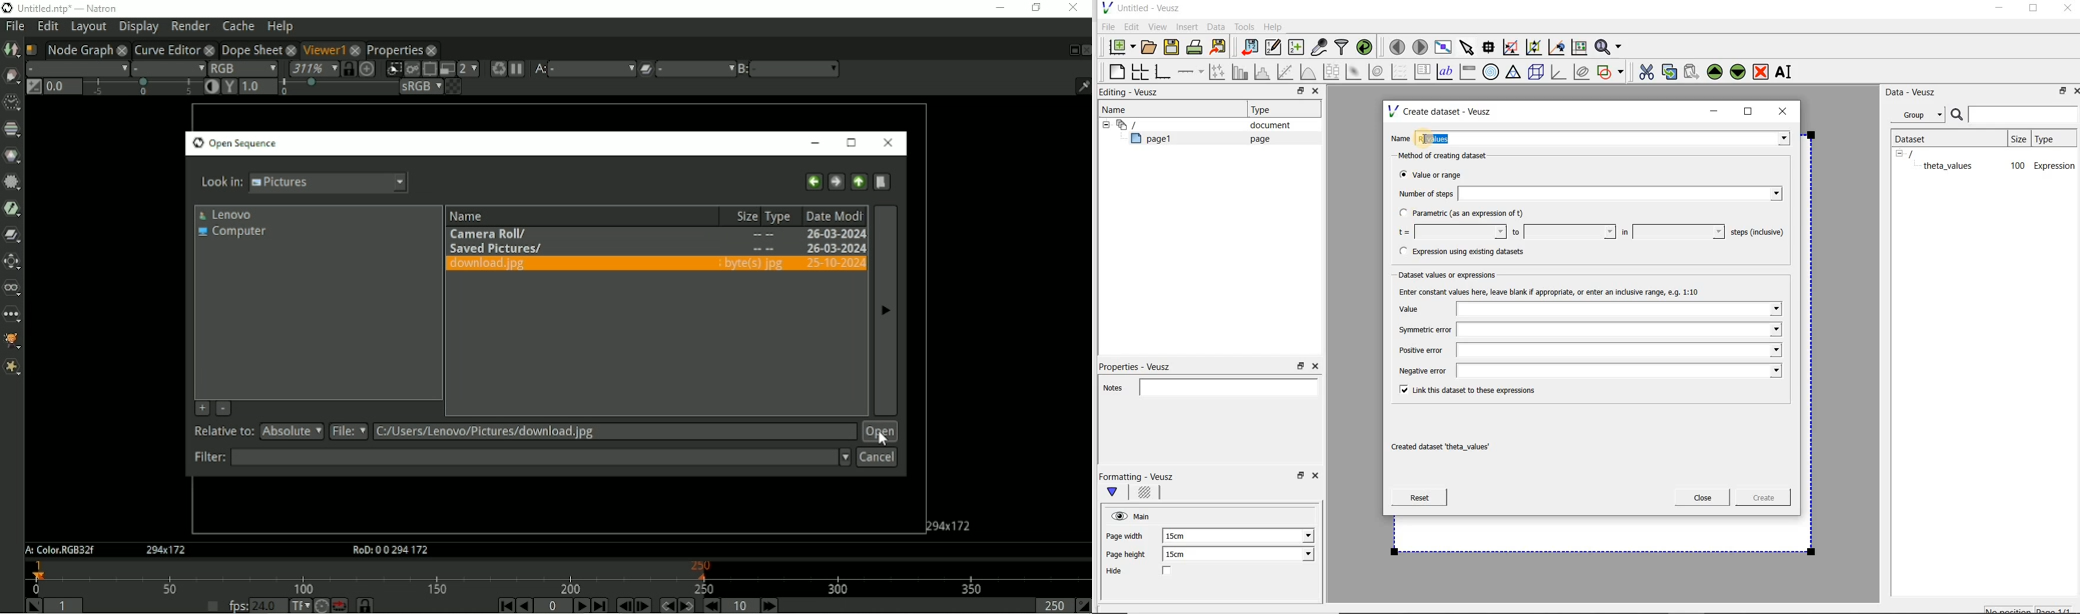  Describe the element at coordinates (2015, 114) in the screenshot. I see `Search bar` at that location.